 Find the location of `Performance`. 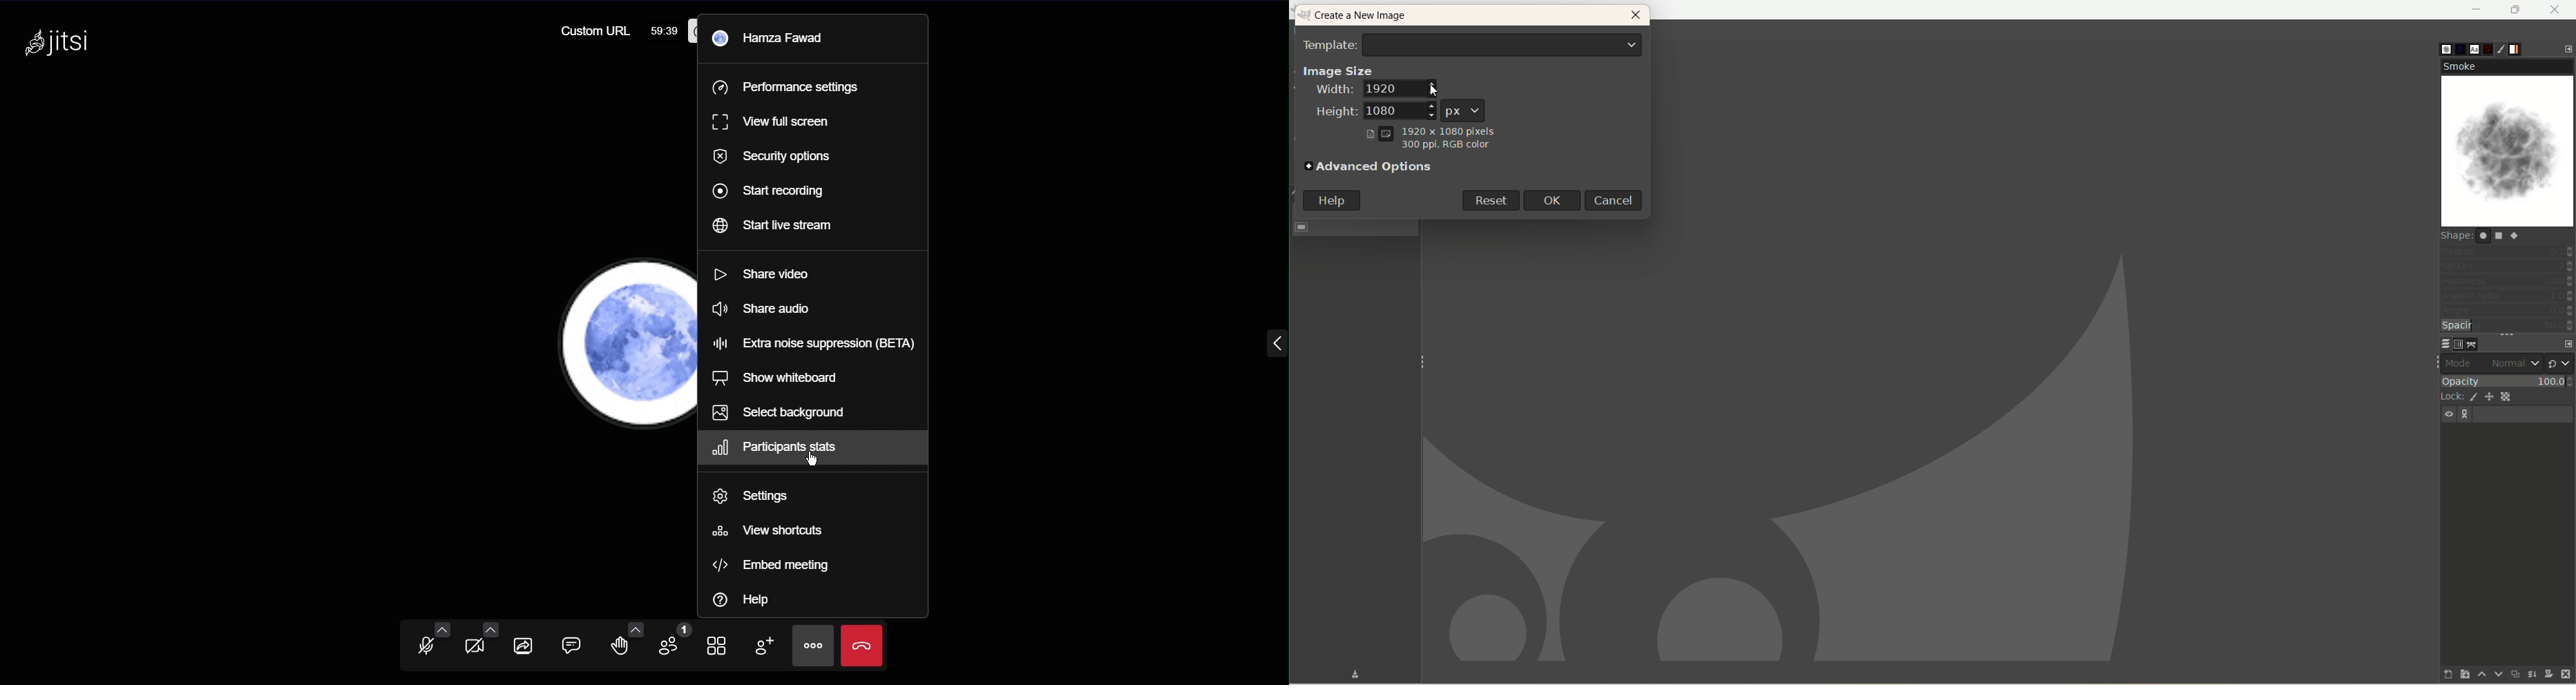

Performance is located at coordinates (788, 83).